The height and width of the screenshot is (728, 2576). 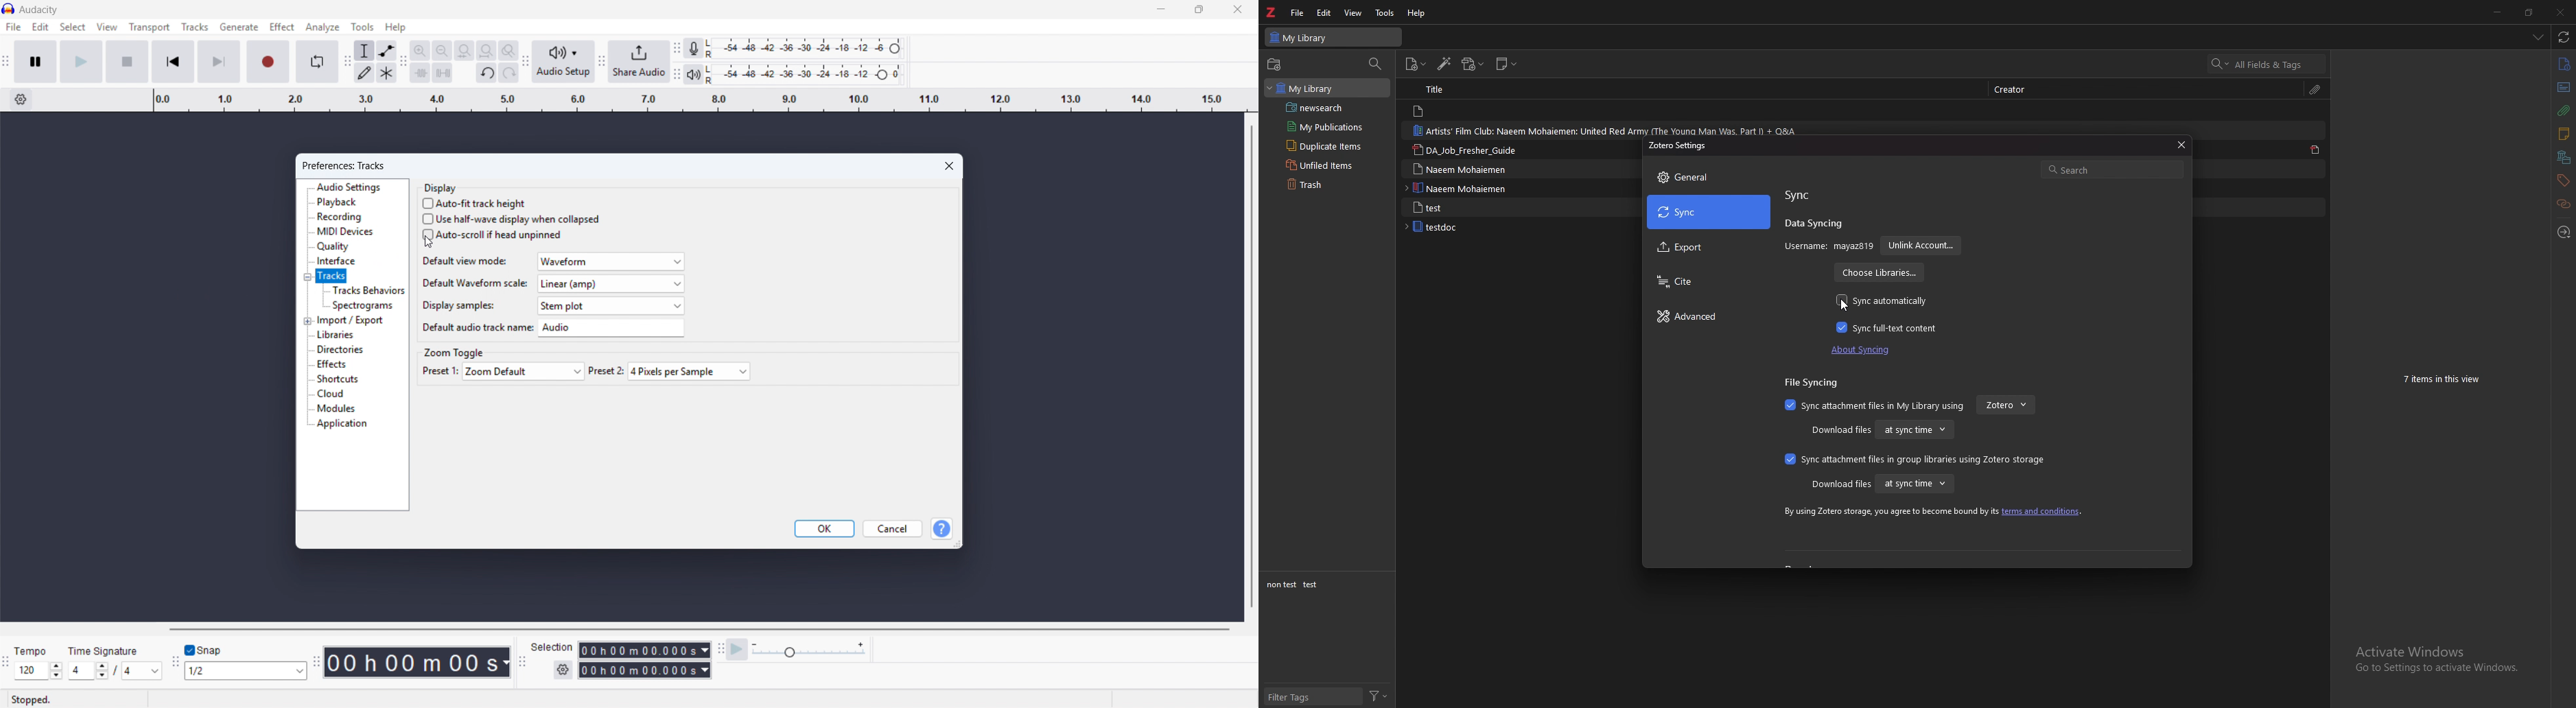 What do you see at coordinates (698, 629) in the screenshot?
I see `horizontal scrollbar` at bounding box center [698, 629].